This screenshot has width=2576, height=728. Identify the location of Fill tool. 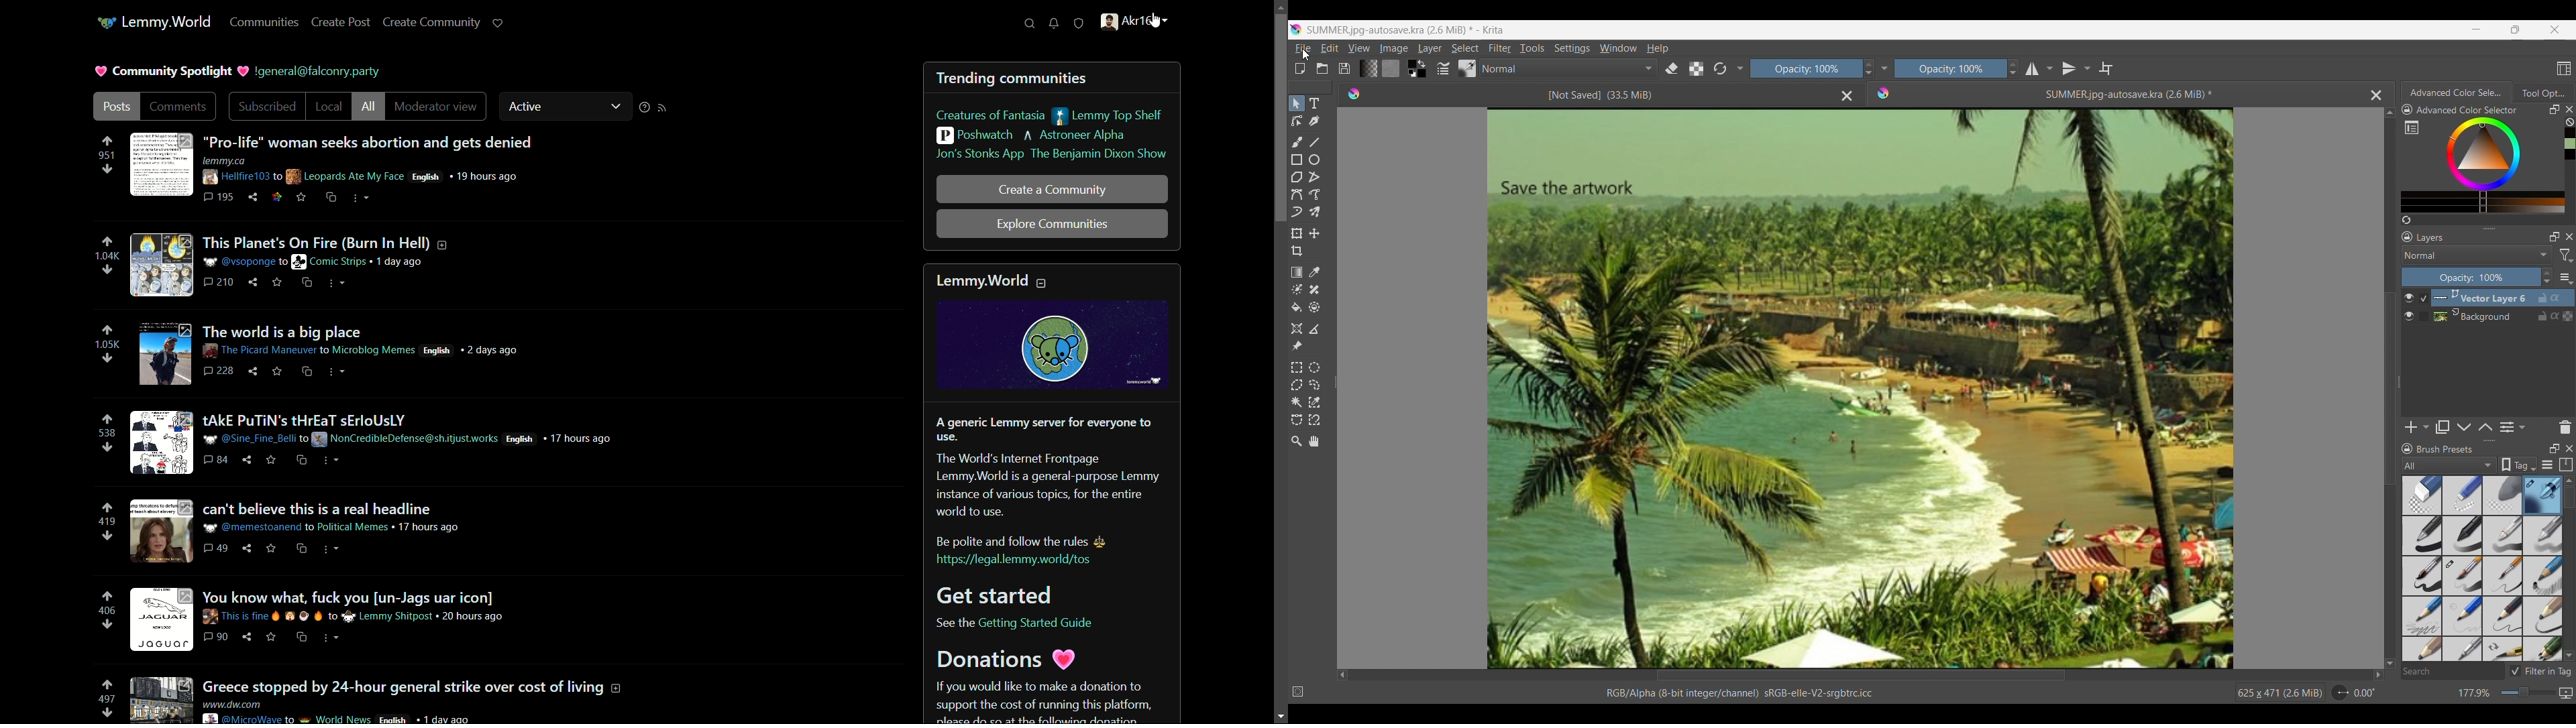
(1297, 307).